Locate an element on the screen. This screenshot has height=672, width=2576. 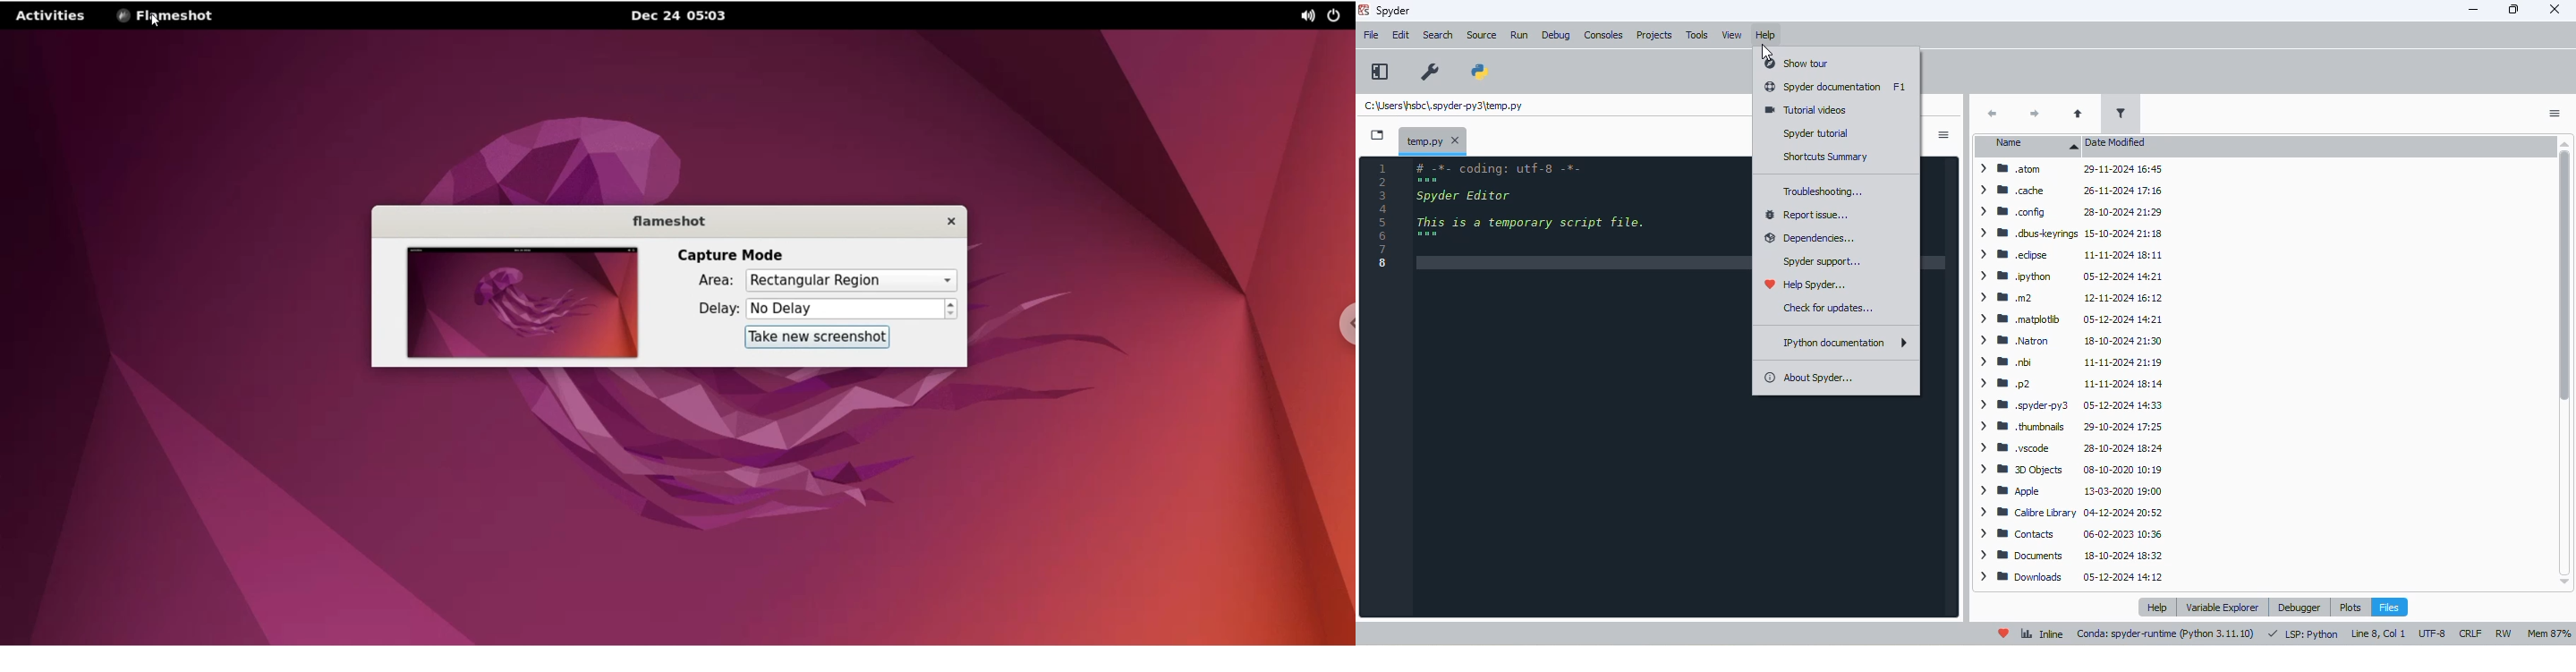
spyder documentation is located at coordinates (1824, 86).